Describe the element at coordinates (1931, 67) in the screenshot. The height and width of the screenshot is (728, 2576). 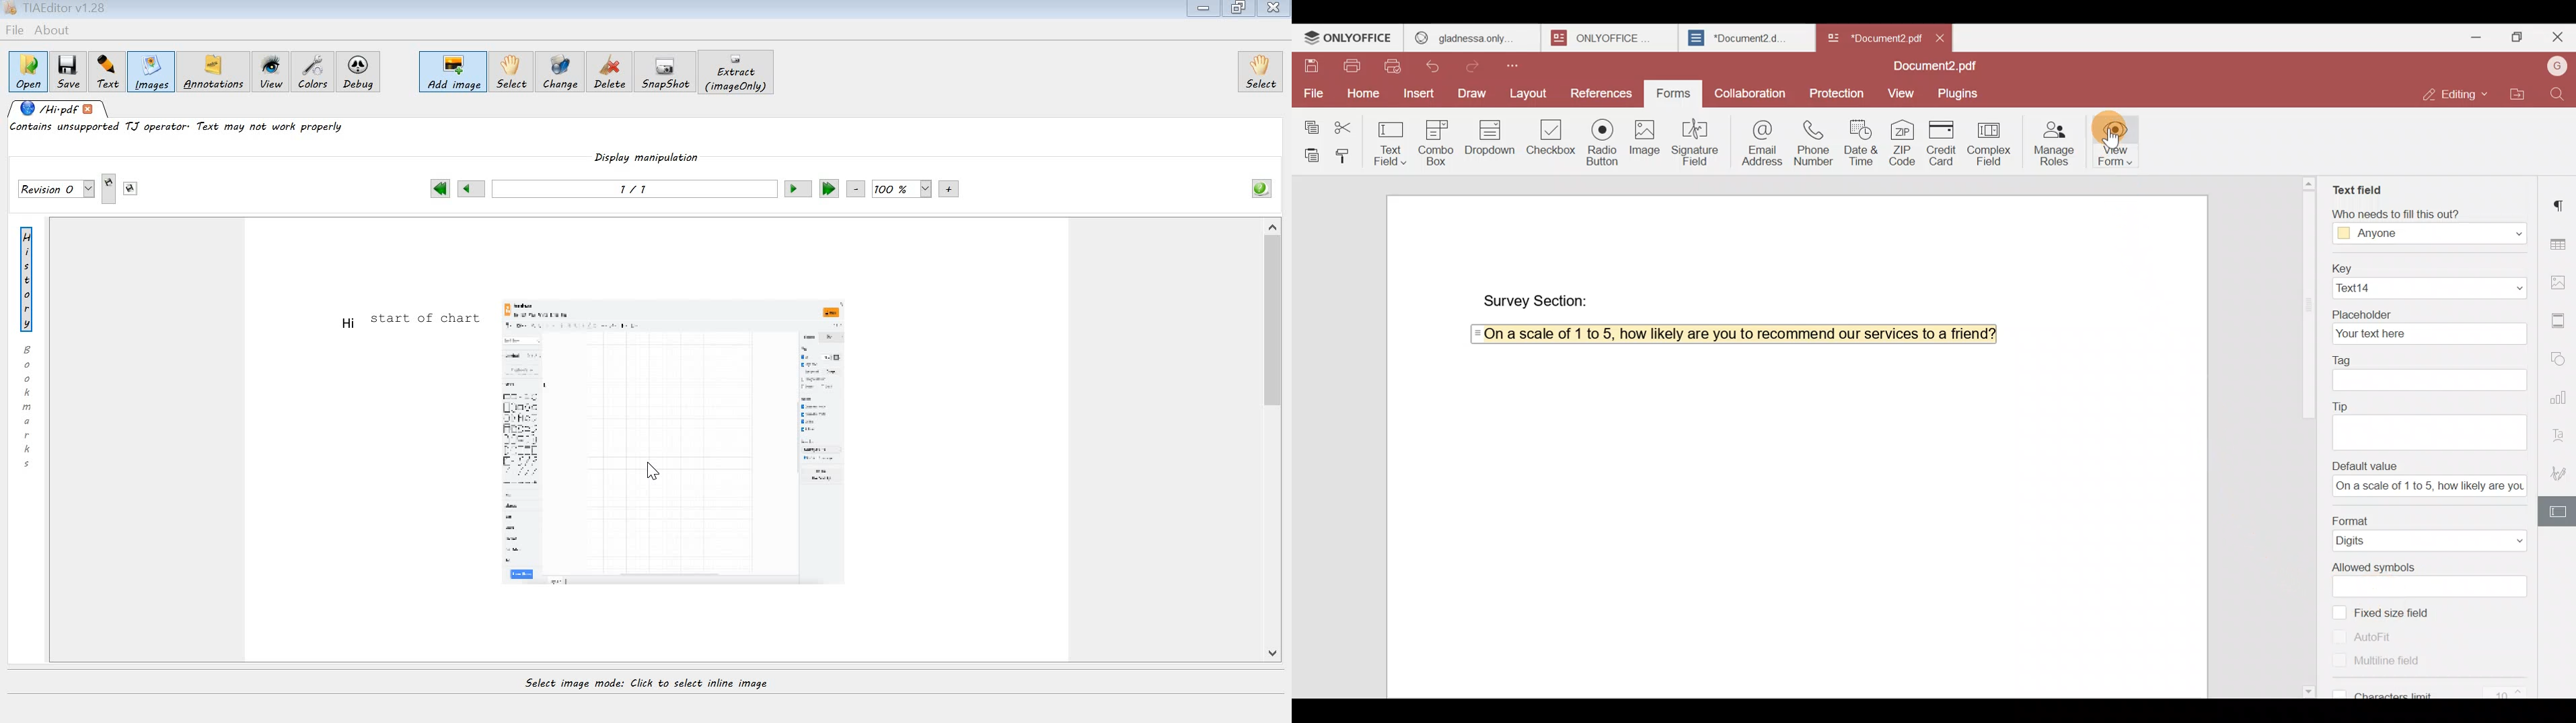
I see `Document2.pdf` at that location.